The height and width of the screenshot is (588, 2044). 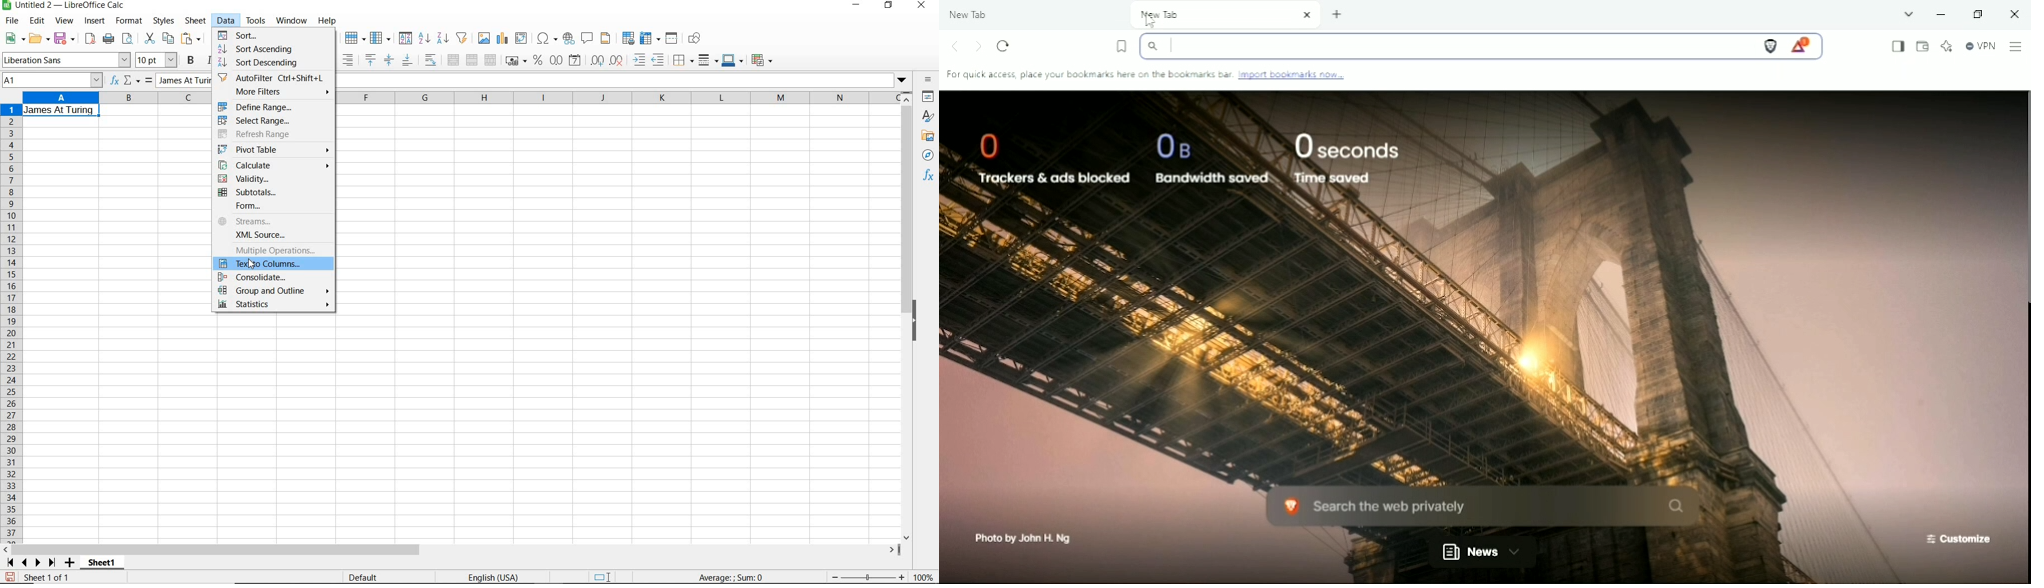 I want to click on sort, so click(x=246, y=35).